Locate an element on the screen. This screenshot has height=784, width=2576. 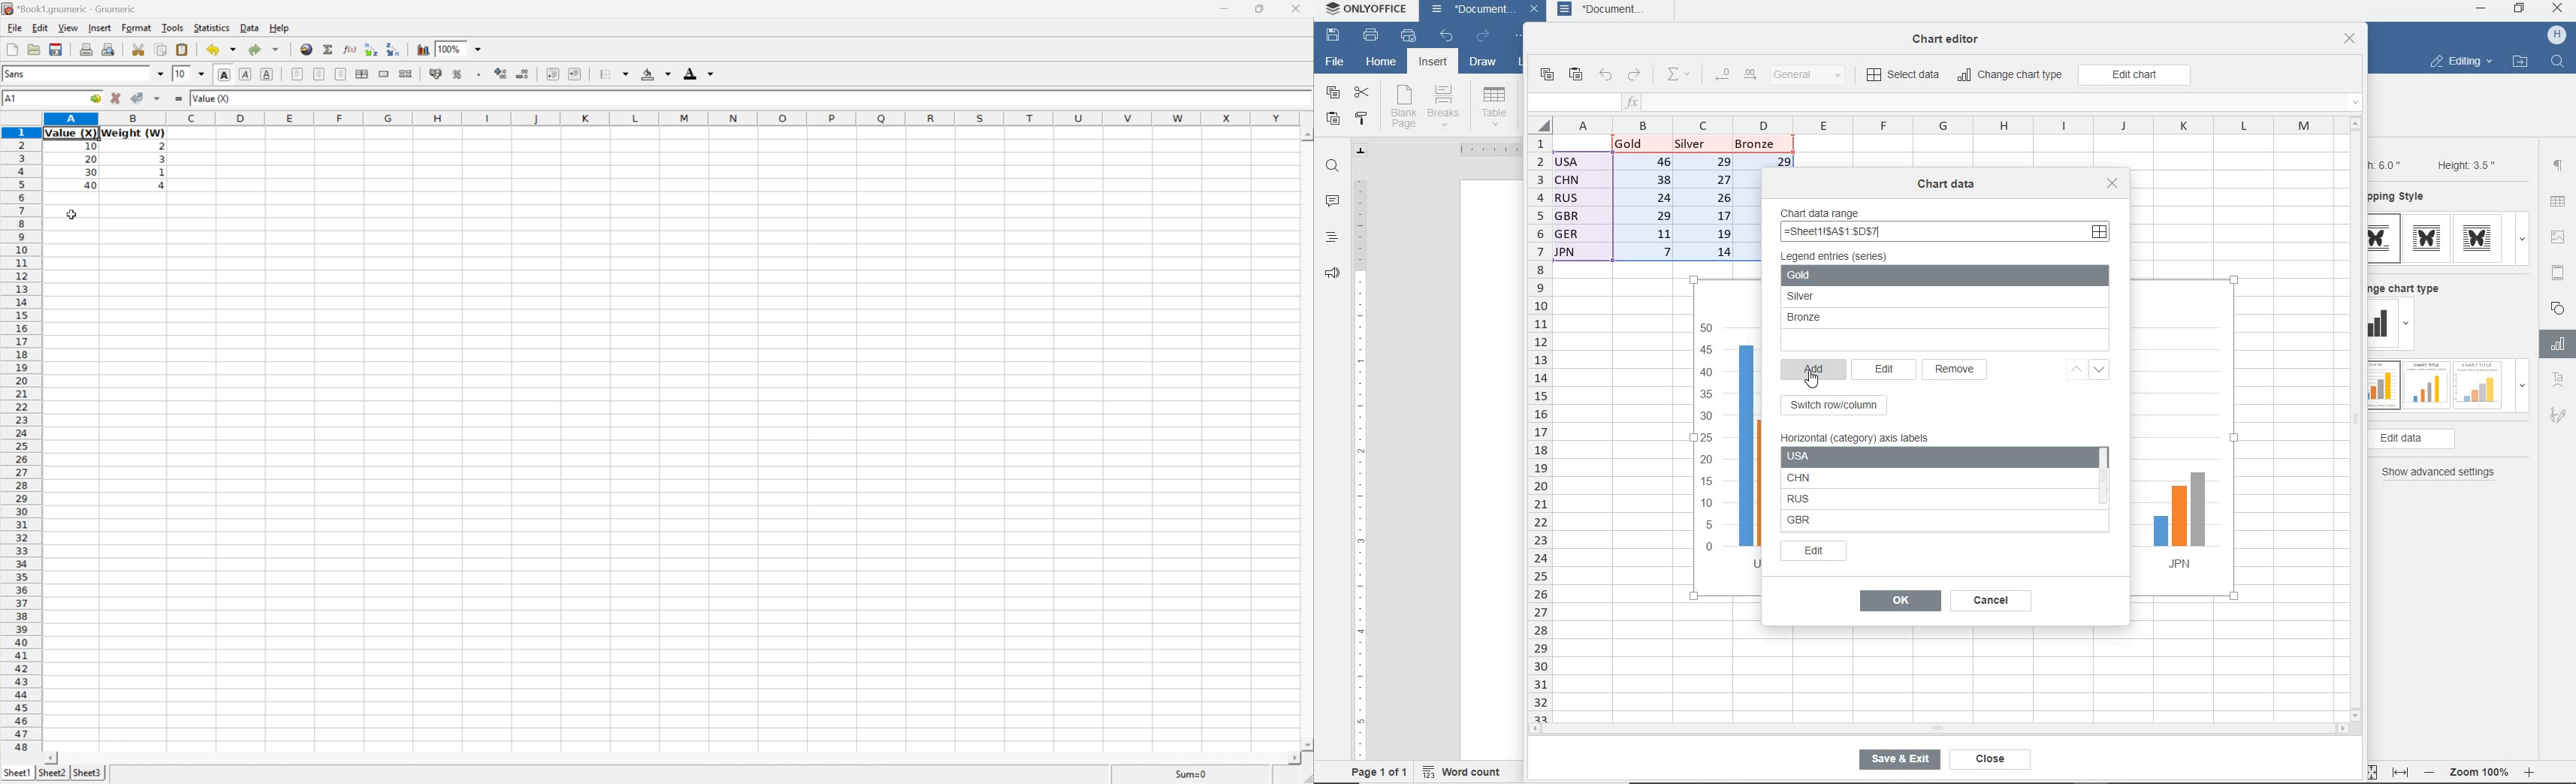
horizontal (category) axis label is located at coordinates (1863, 436).